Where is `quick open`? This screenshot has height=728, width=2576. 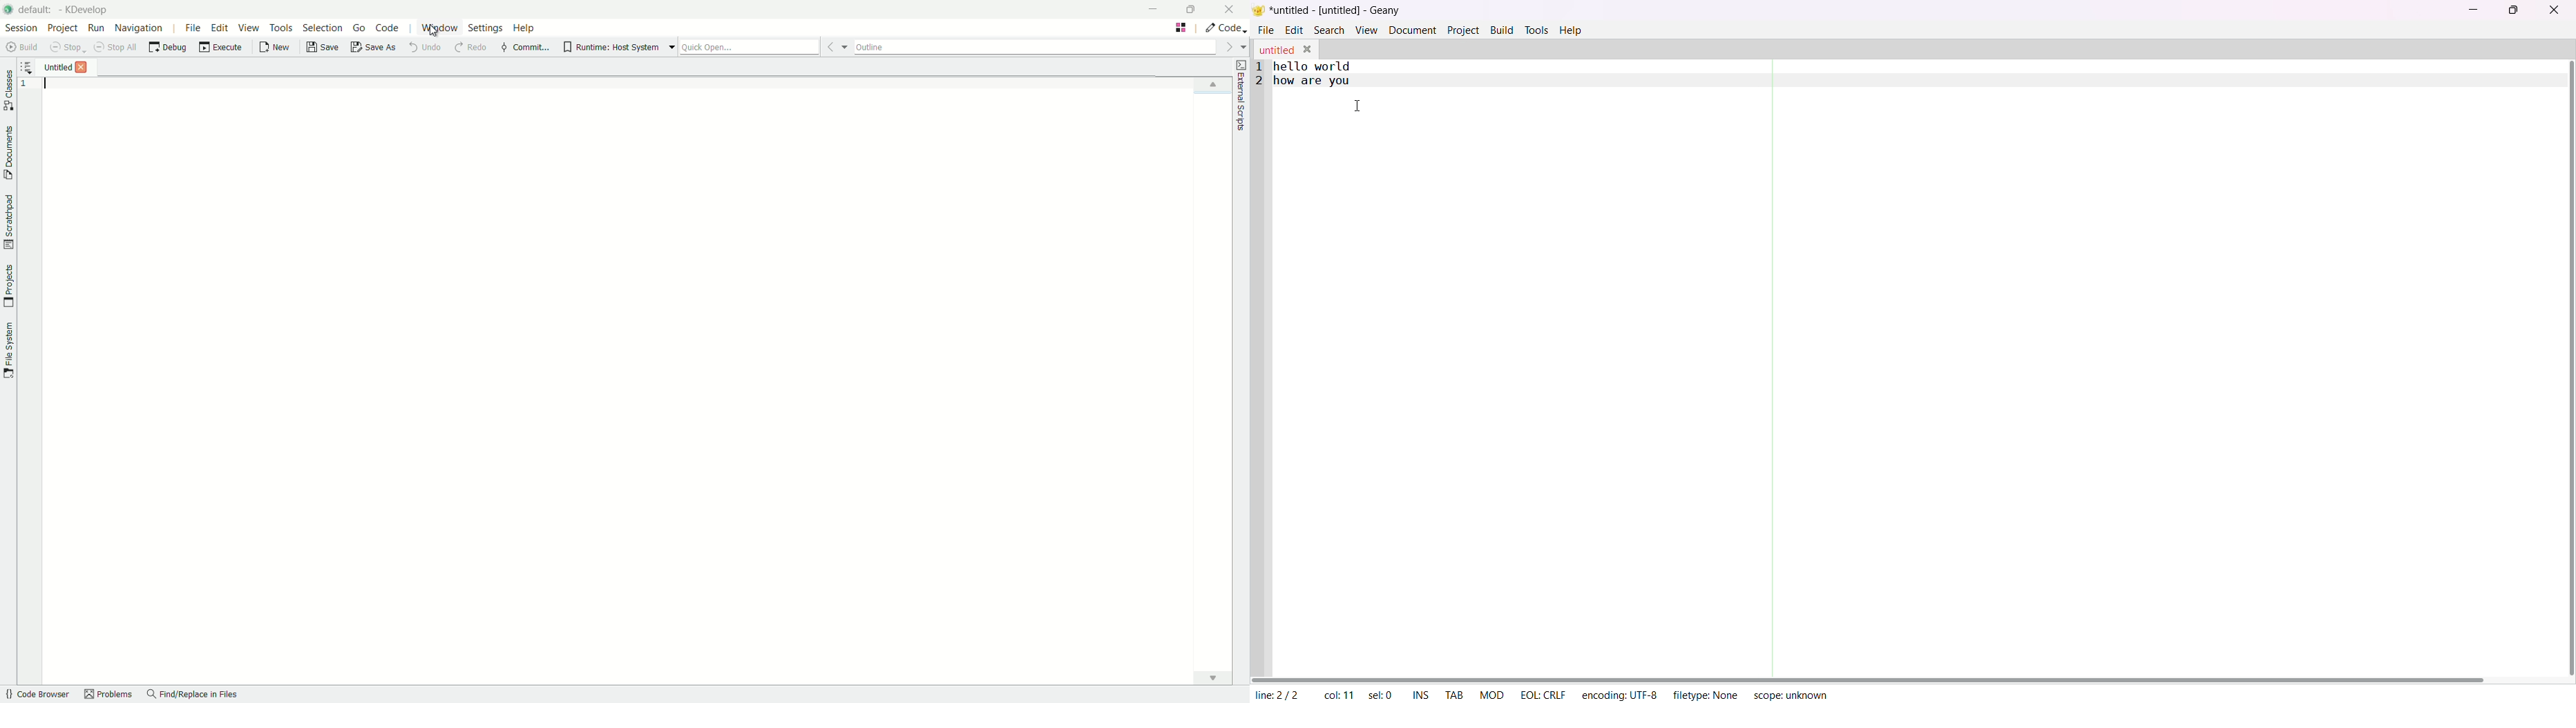 quick open is located at coordinates (765, 48).